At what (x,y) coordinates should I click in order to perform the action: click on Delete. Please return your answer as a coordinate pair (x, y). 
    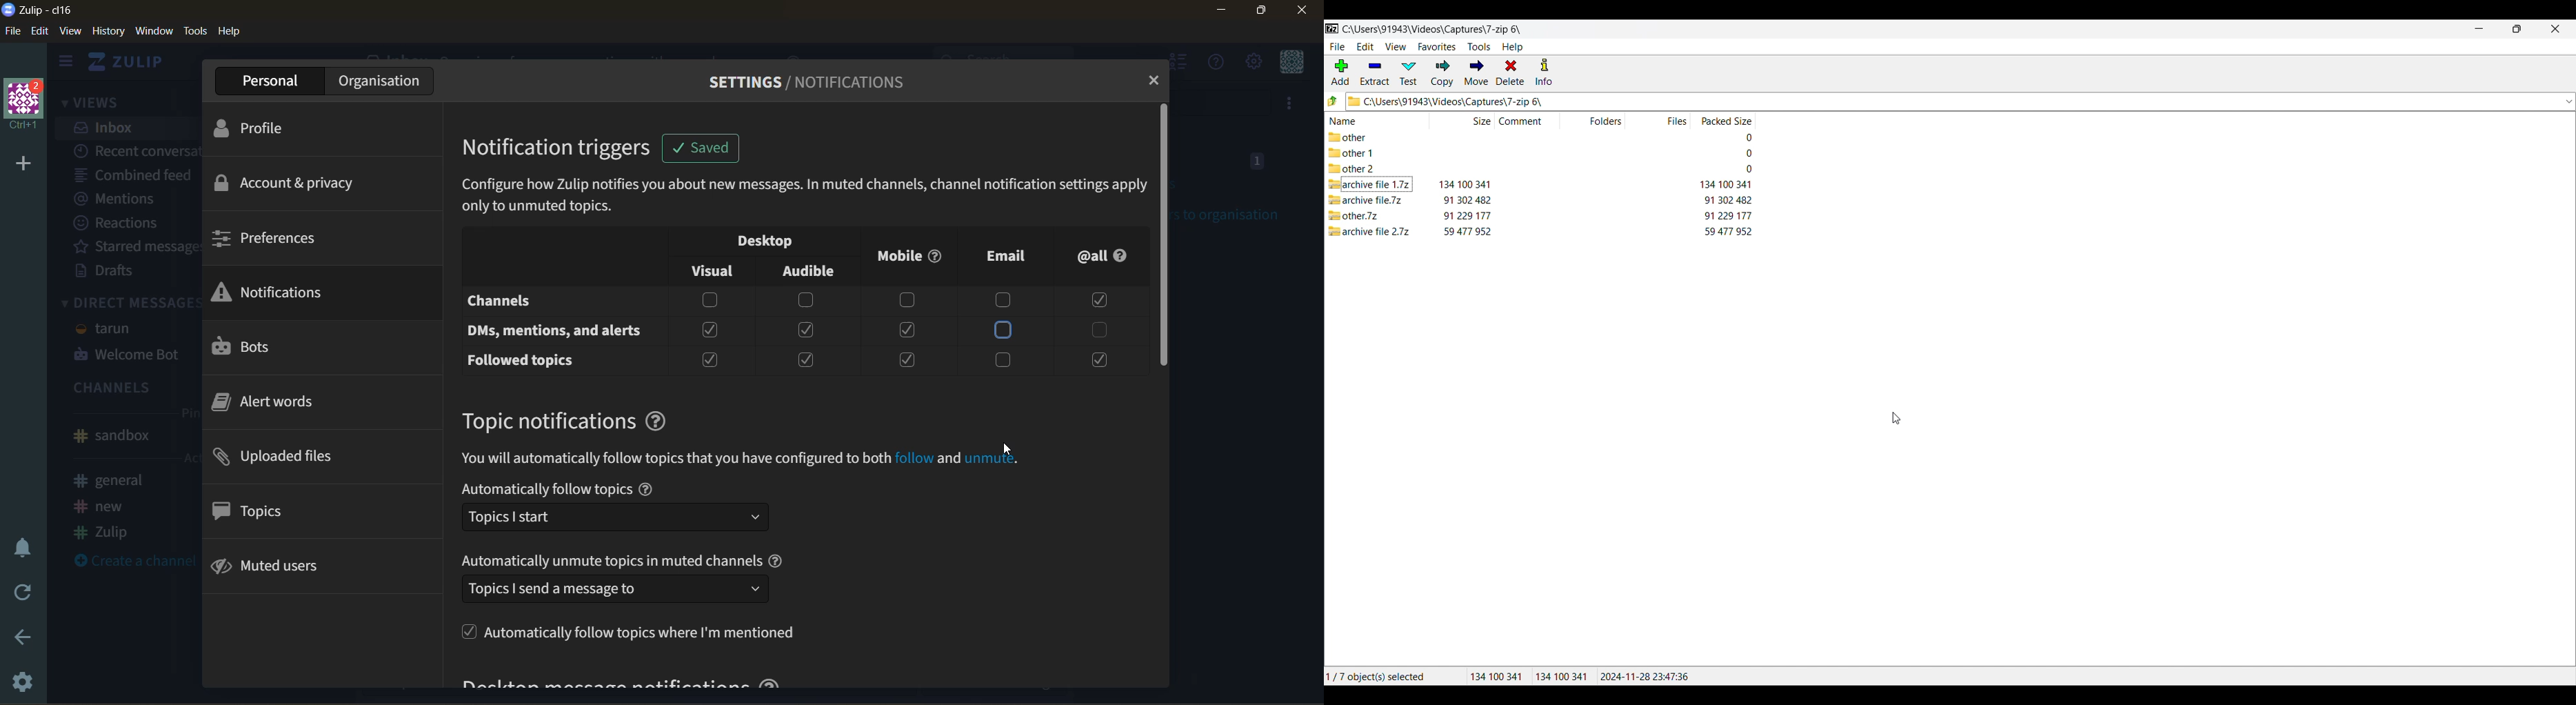
    Looking at the image, I should click on (1510, 72).